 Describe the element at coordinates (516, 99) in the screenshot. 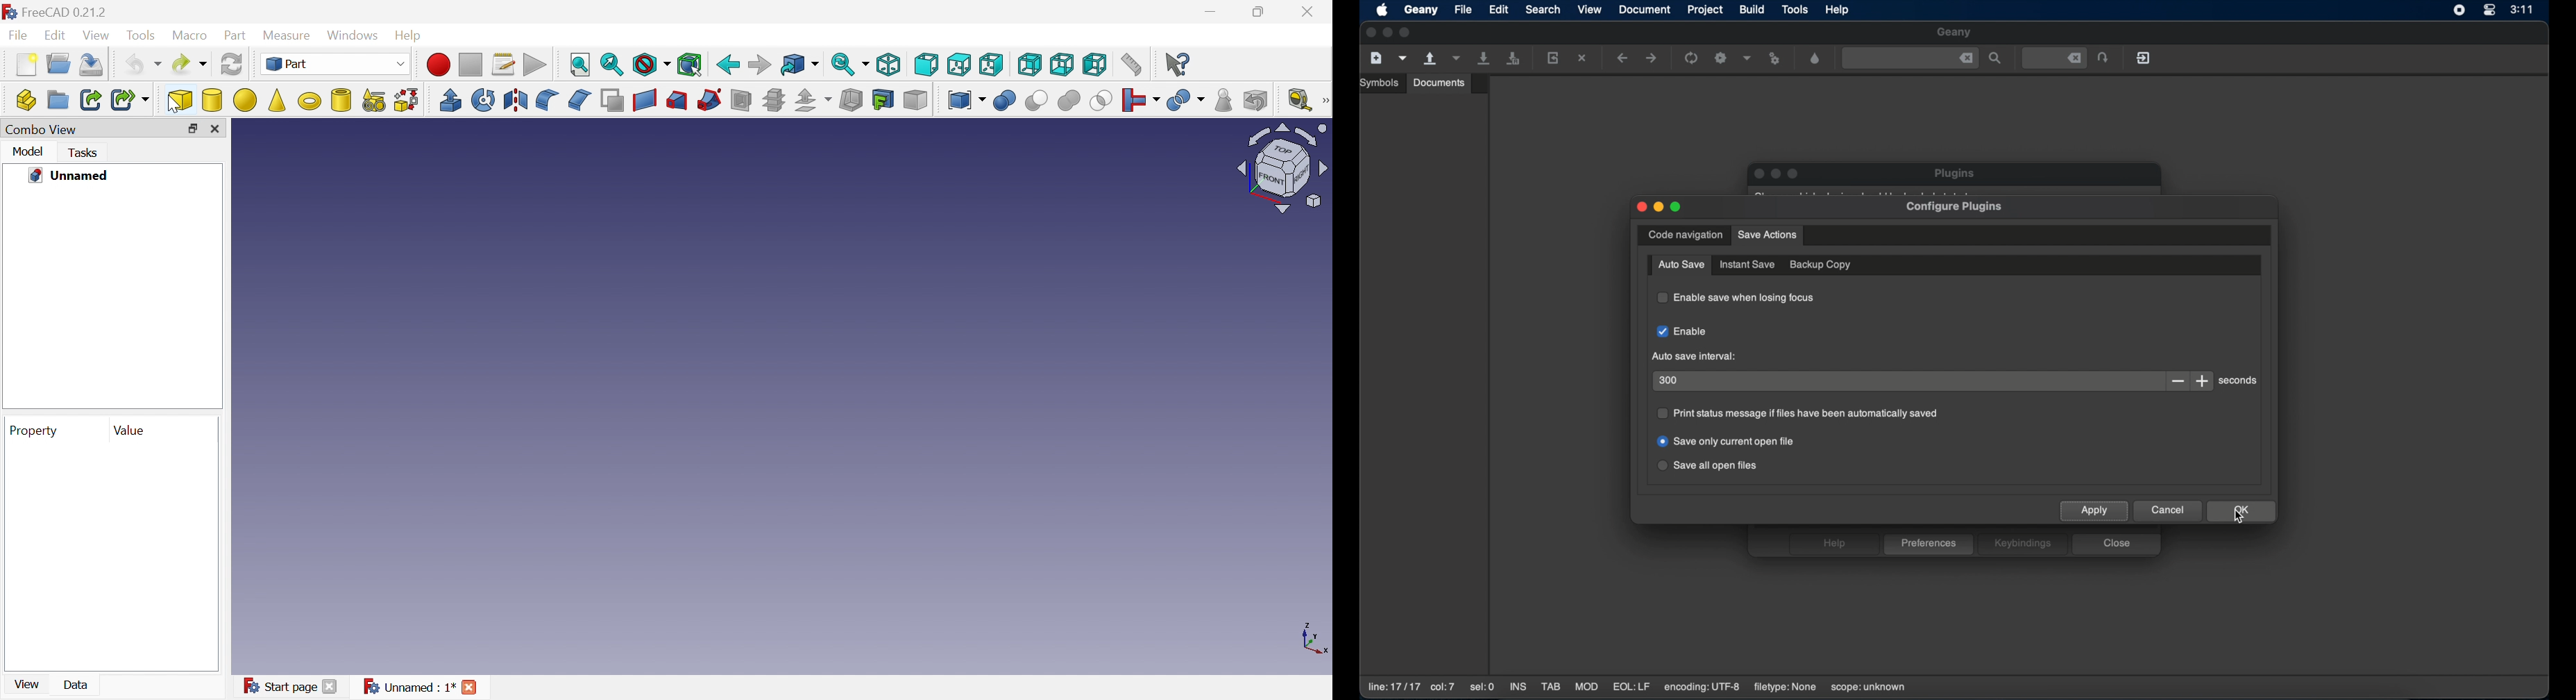

I see `Mirroring` at that location.